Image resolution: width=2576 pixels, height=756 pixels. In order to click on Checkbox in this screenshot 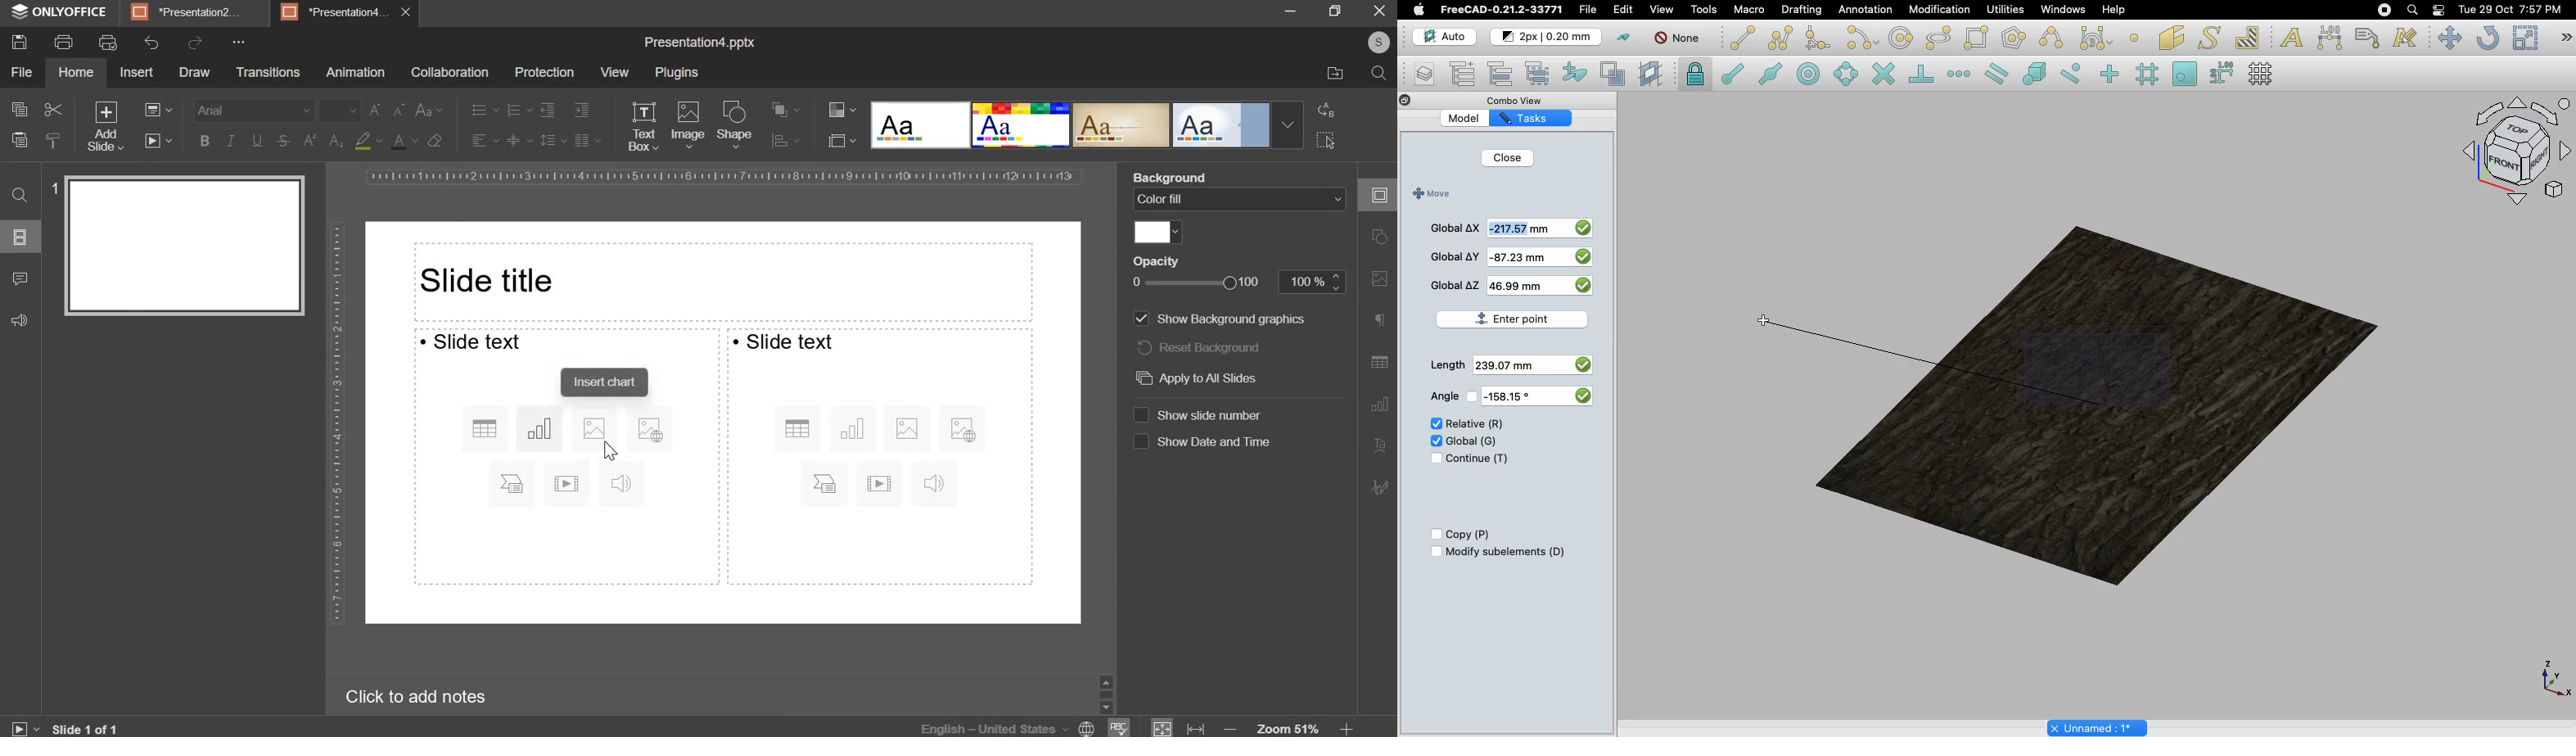, I will do `click(1432, 535)`.